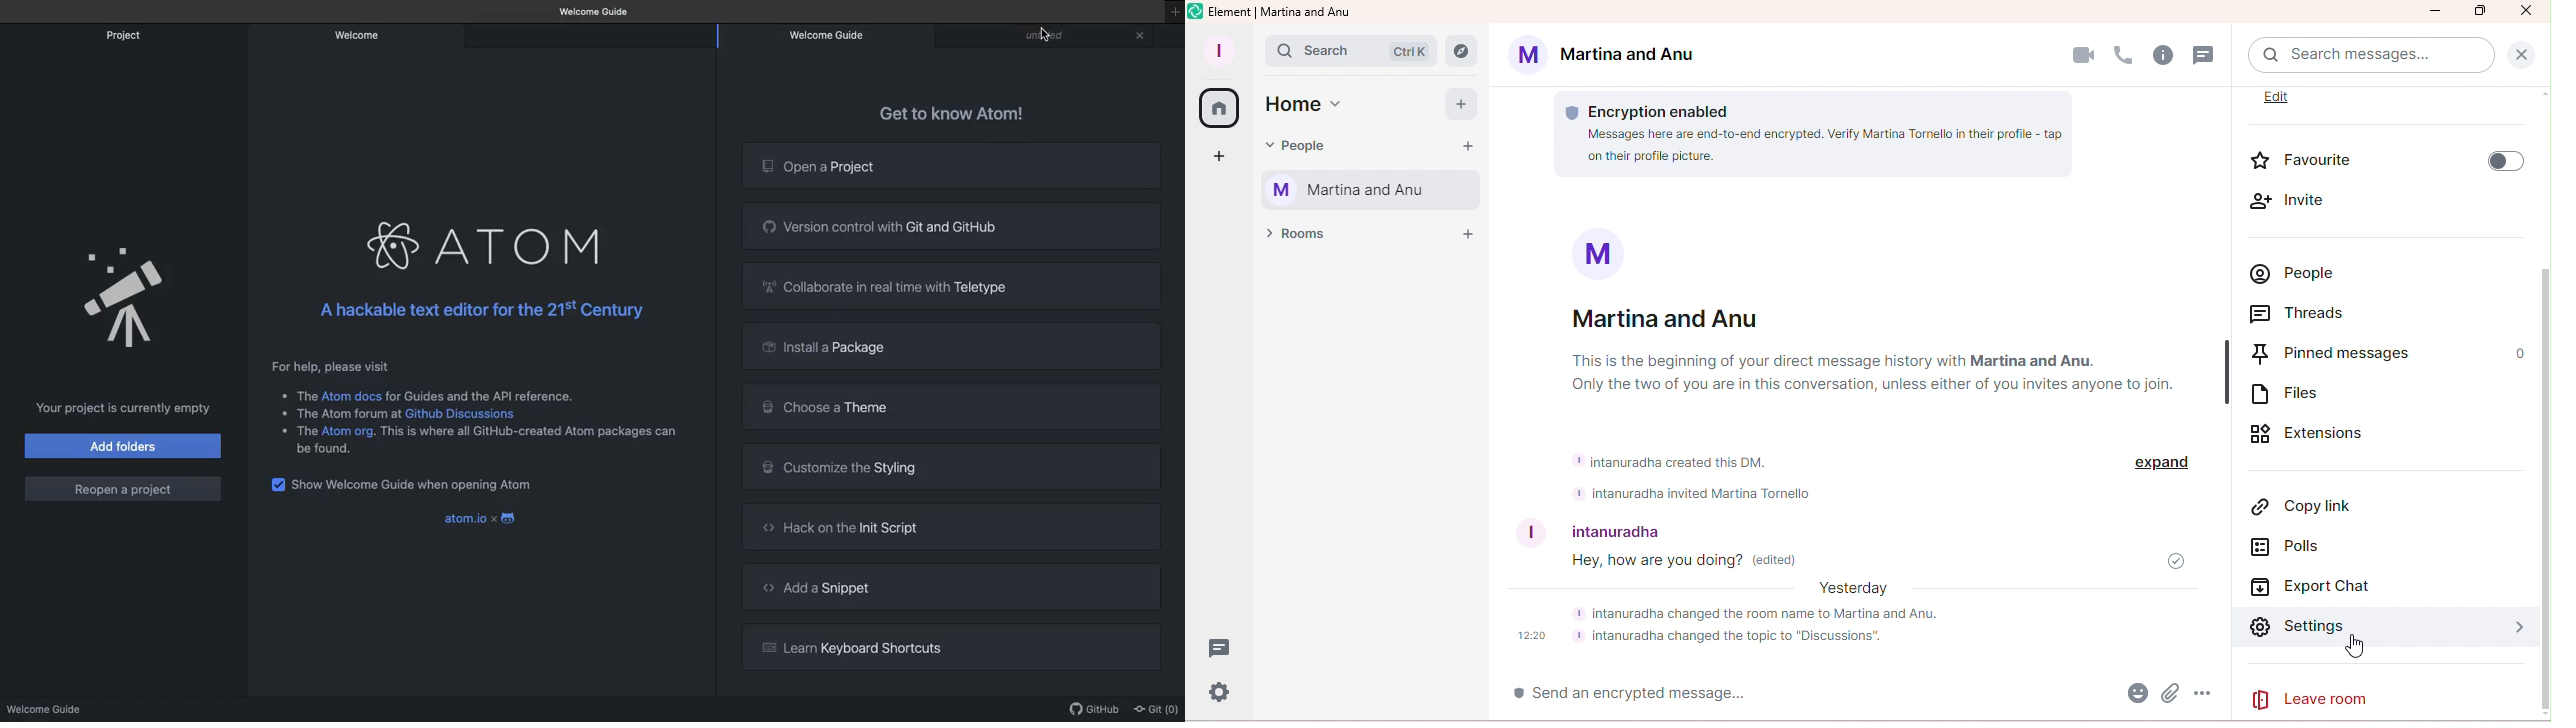  What do you see at coordinates (2297, 101) in the screenshot?
I see `Edit` at bounding box center [2297, 101].